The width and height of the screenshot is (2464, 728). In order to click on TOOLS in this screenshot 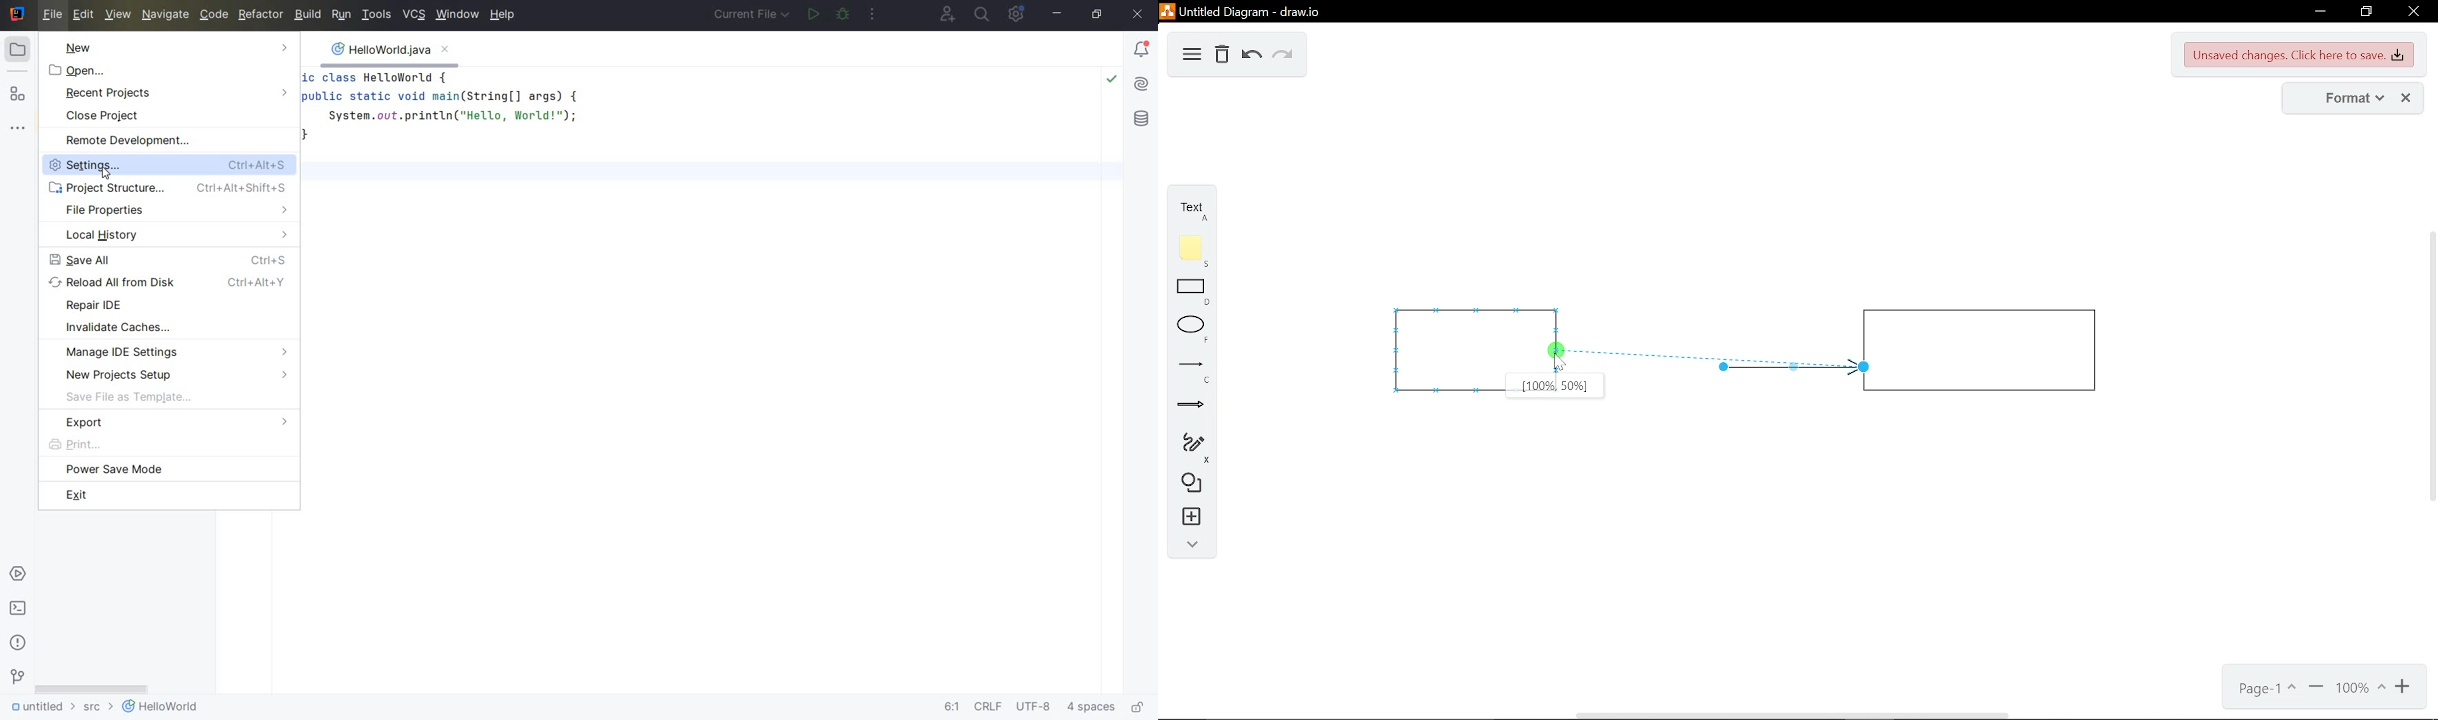, I will do `click(377, 15)`.